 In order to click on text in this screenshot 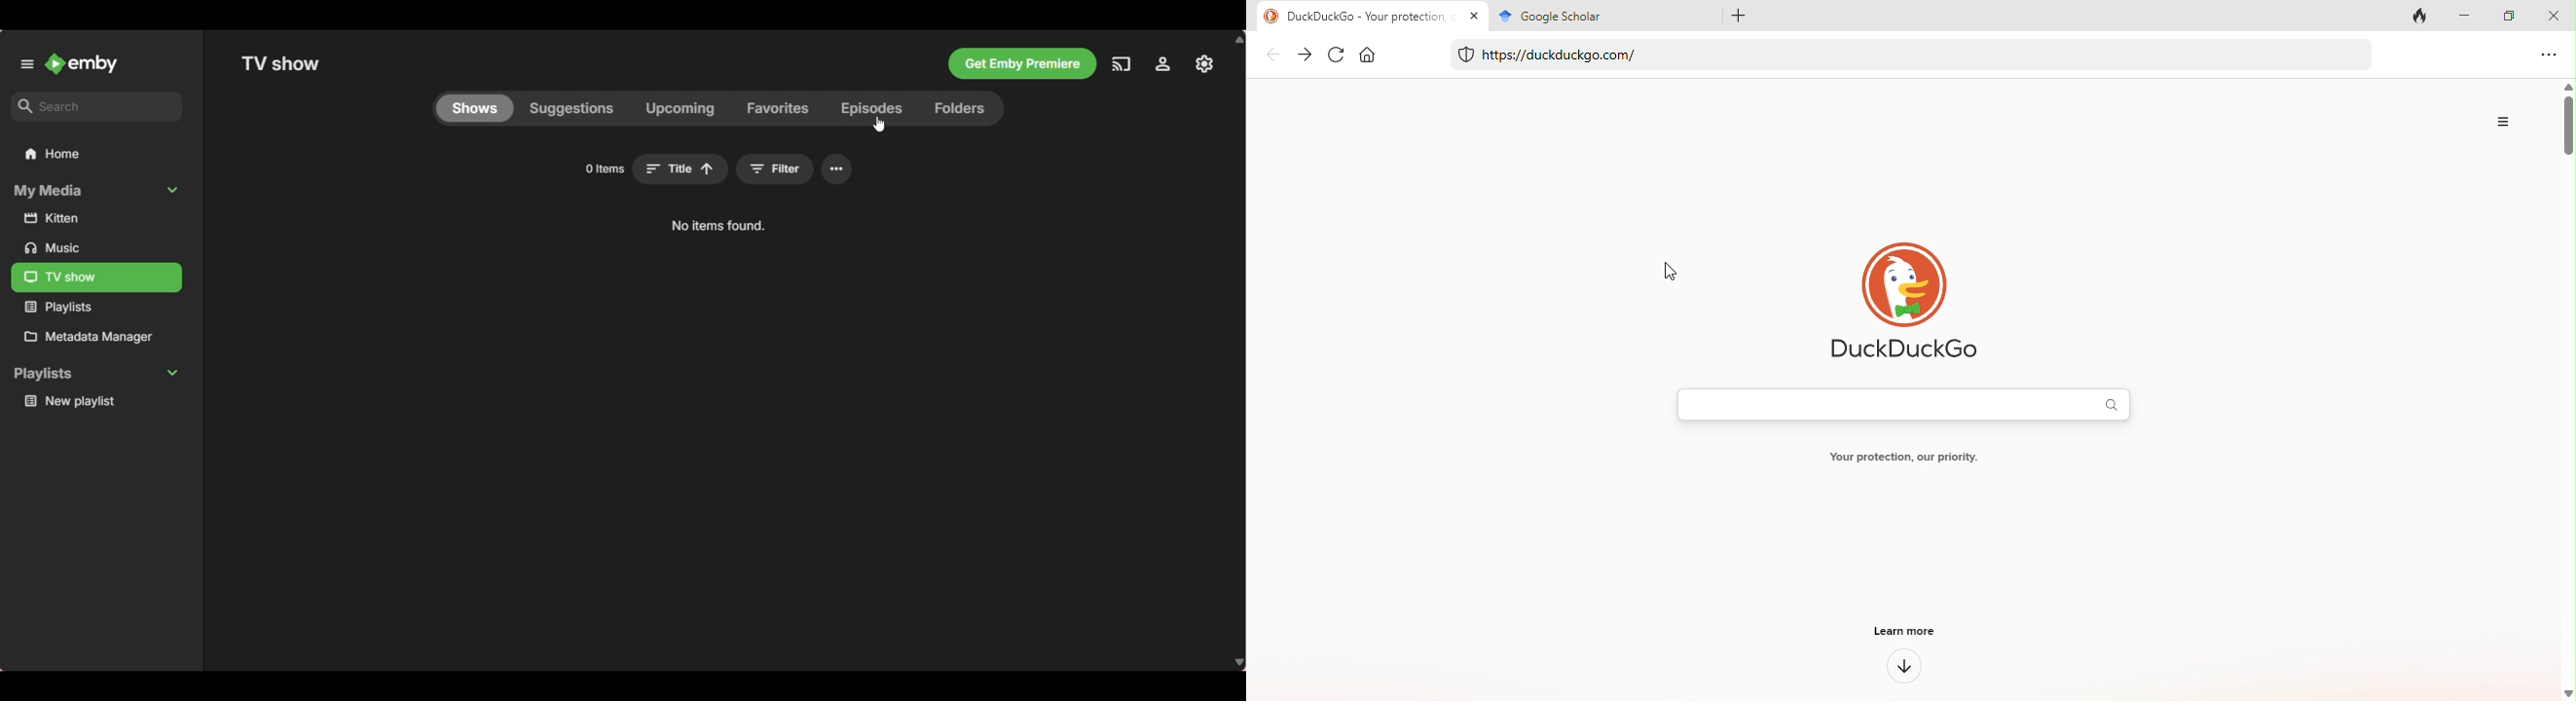, I will do `click(1903, 456)`.